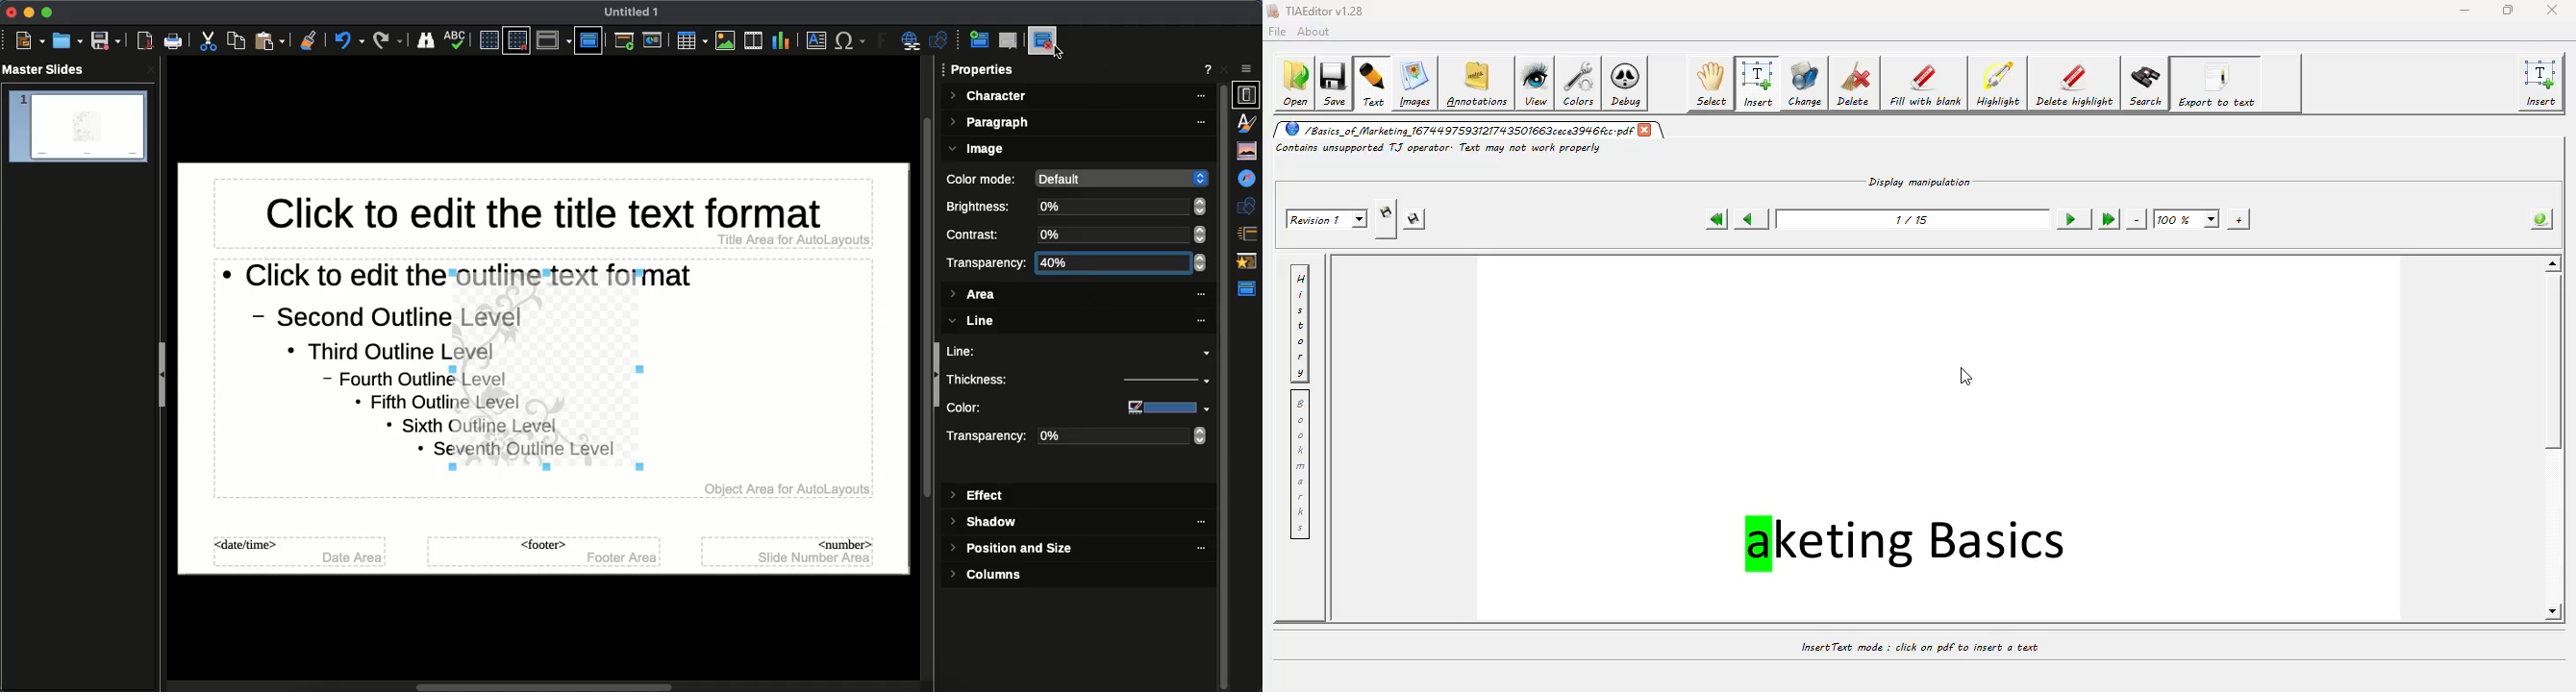  Describe the element at coordinates (1079, 97) in the screenshot. I see `Character` at that location.